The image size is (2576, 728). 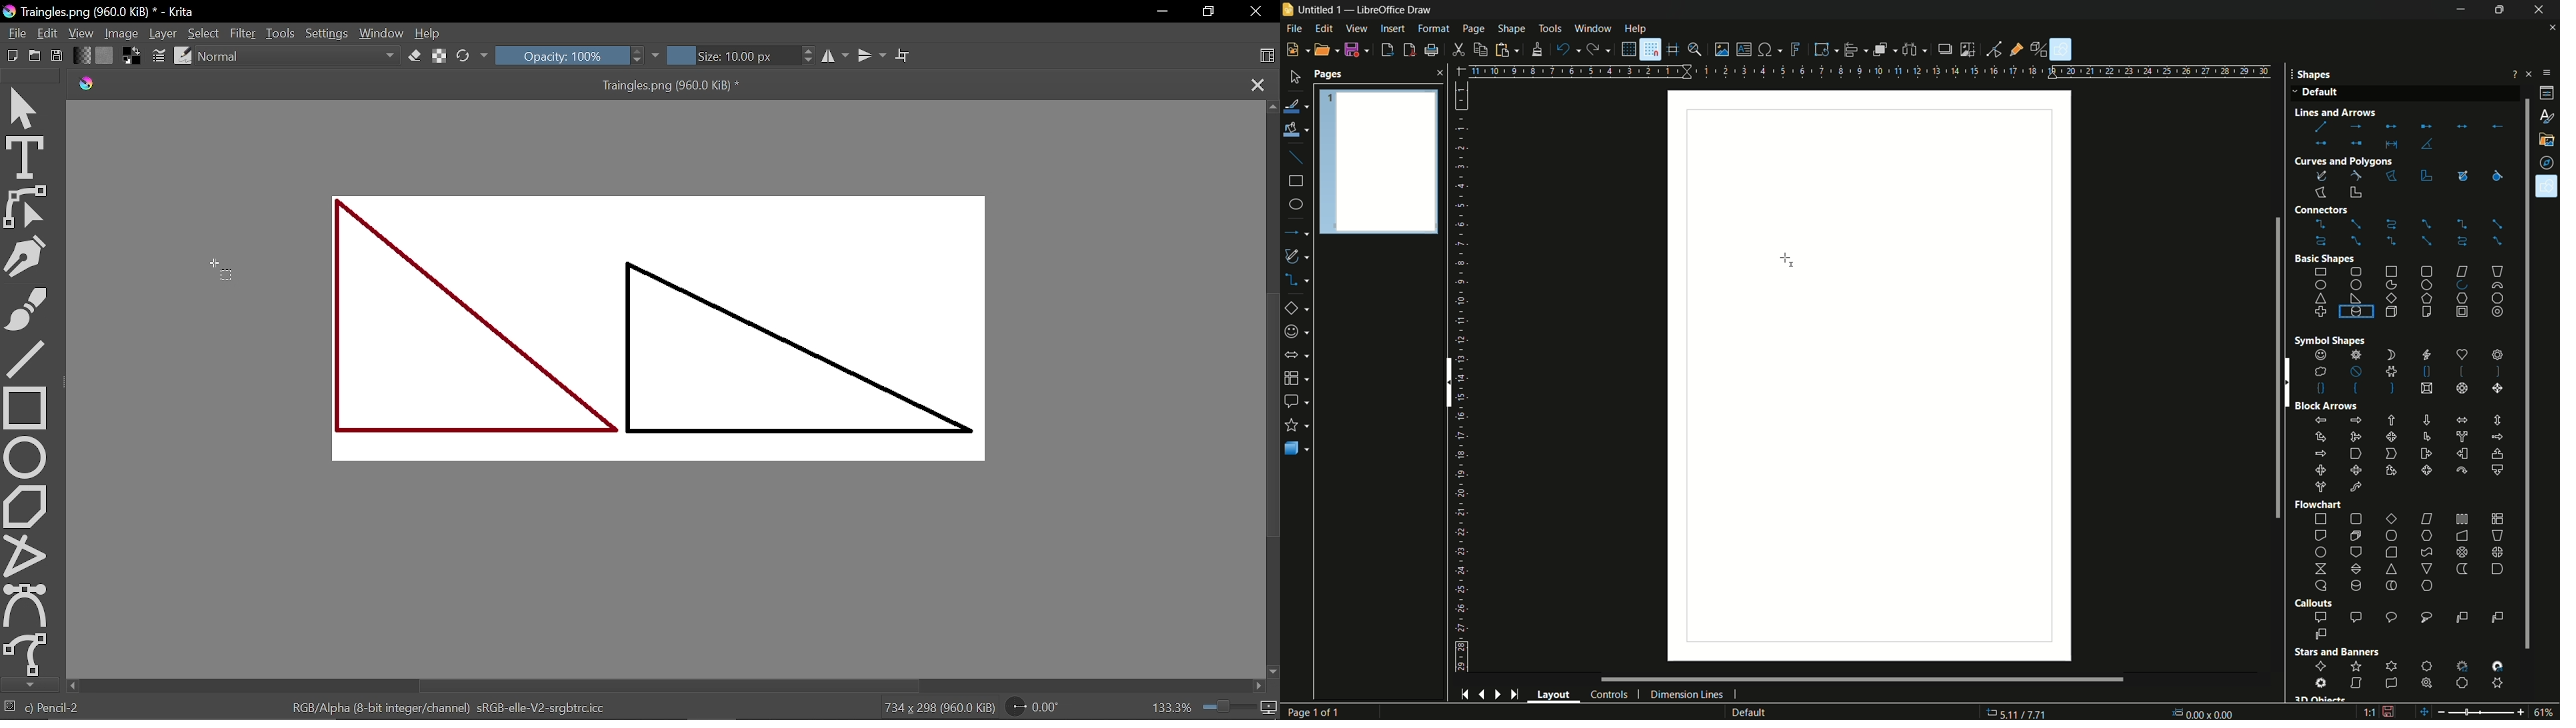 I want to click on format menu, so click(x=1433, y=29).